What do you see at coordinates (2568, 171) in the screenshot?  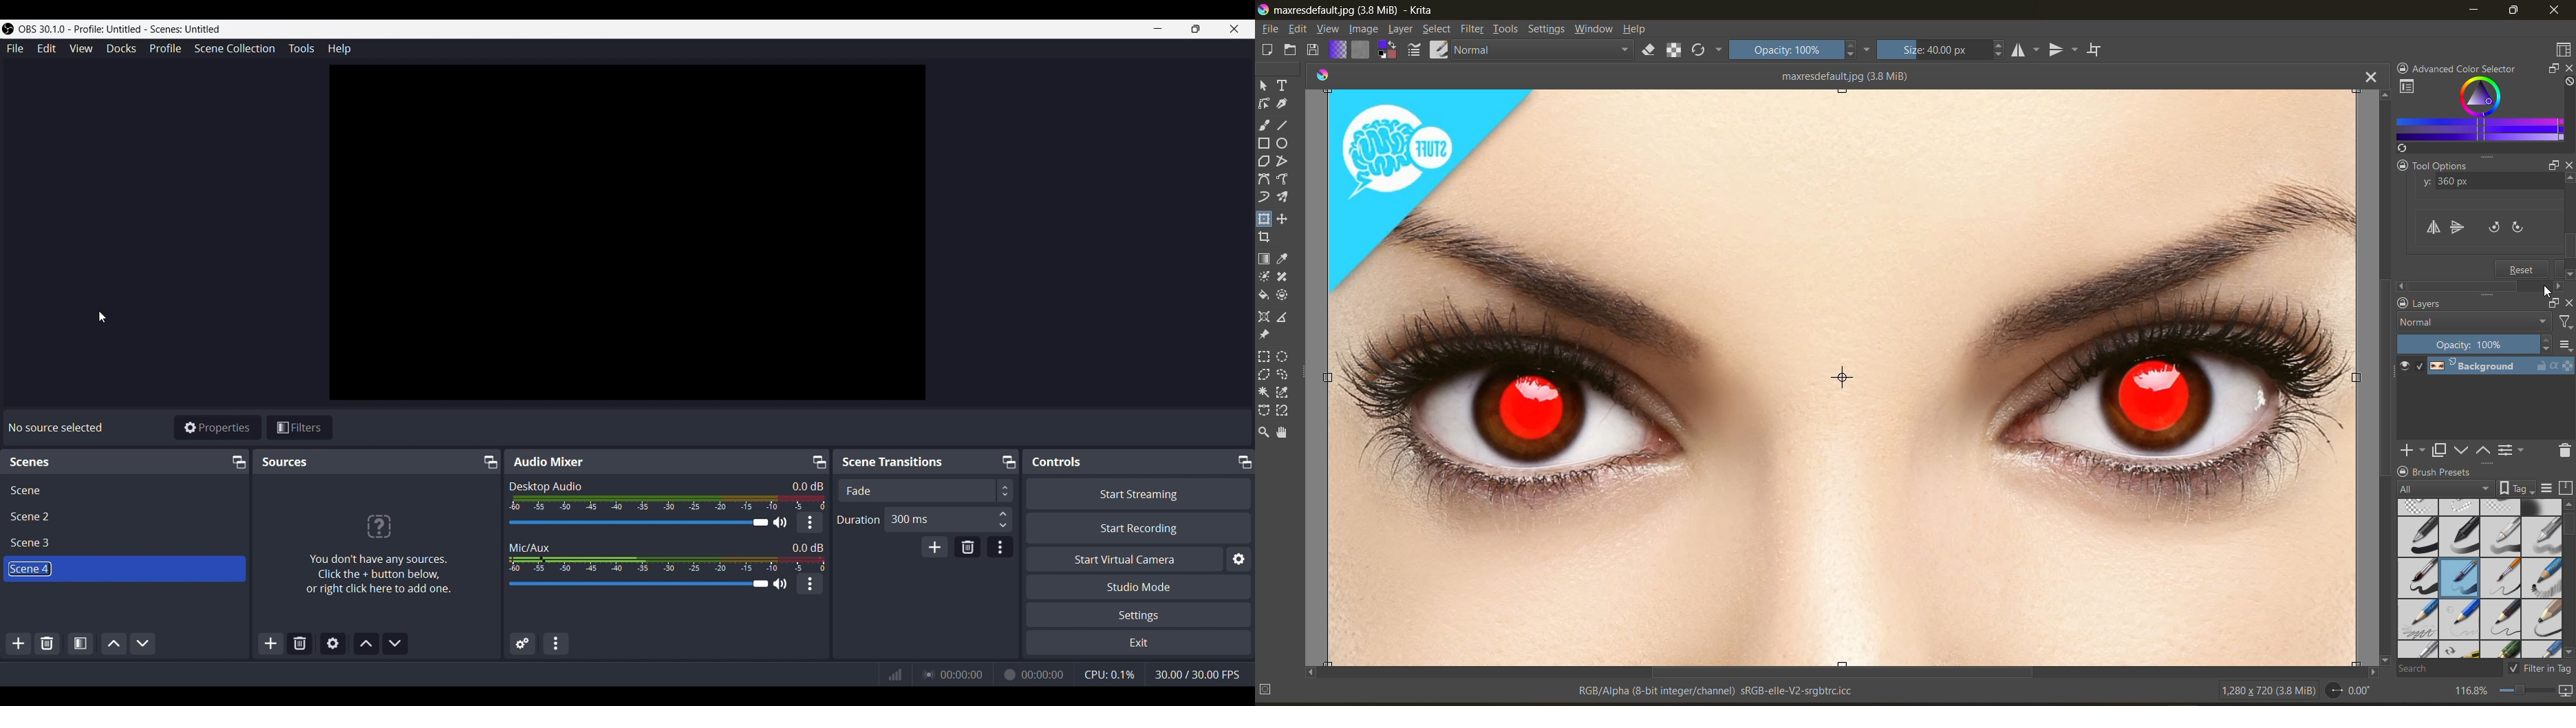 I see `close` at bounding box center [2568, 171].